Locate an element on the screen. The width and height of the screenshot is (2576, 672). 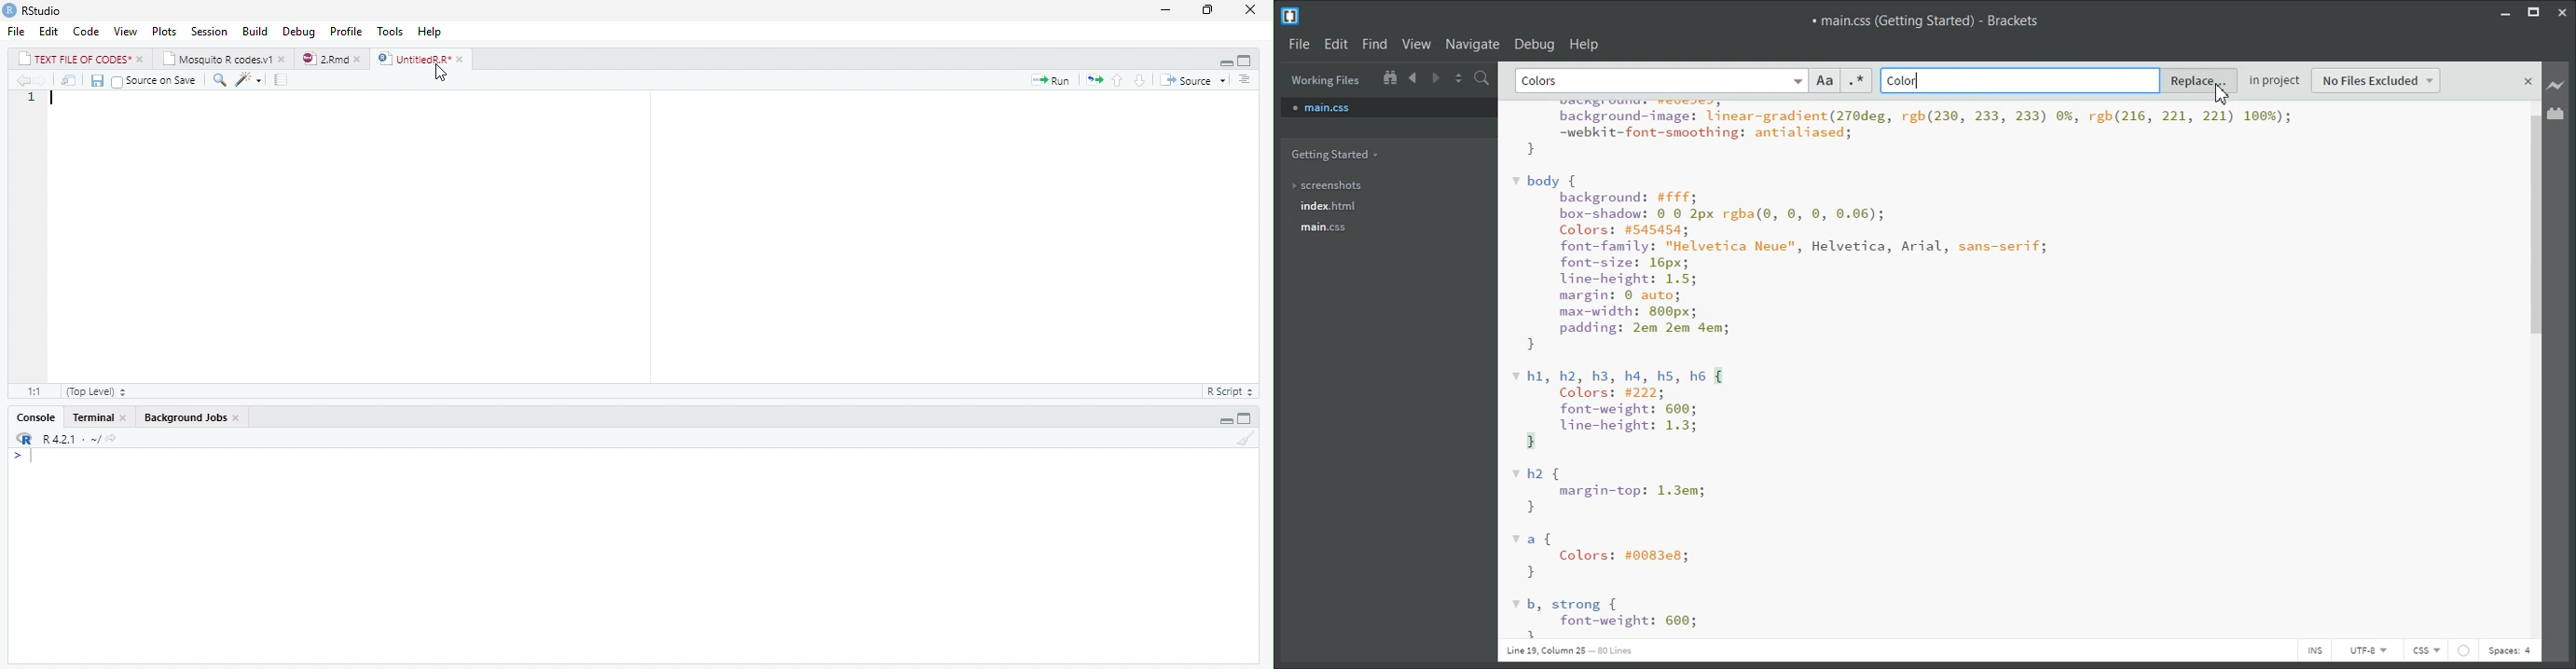
close is located at coordinates (1255, 9).